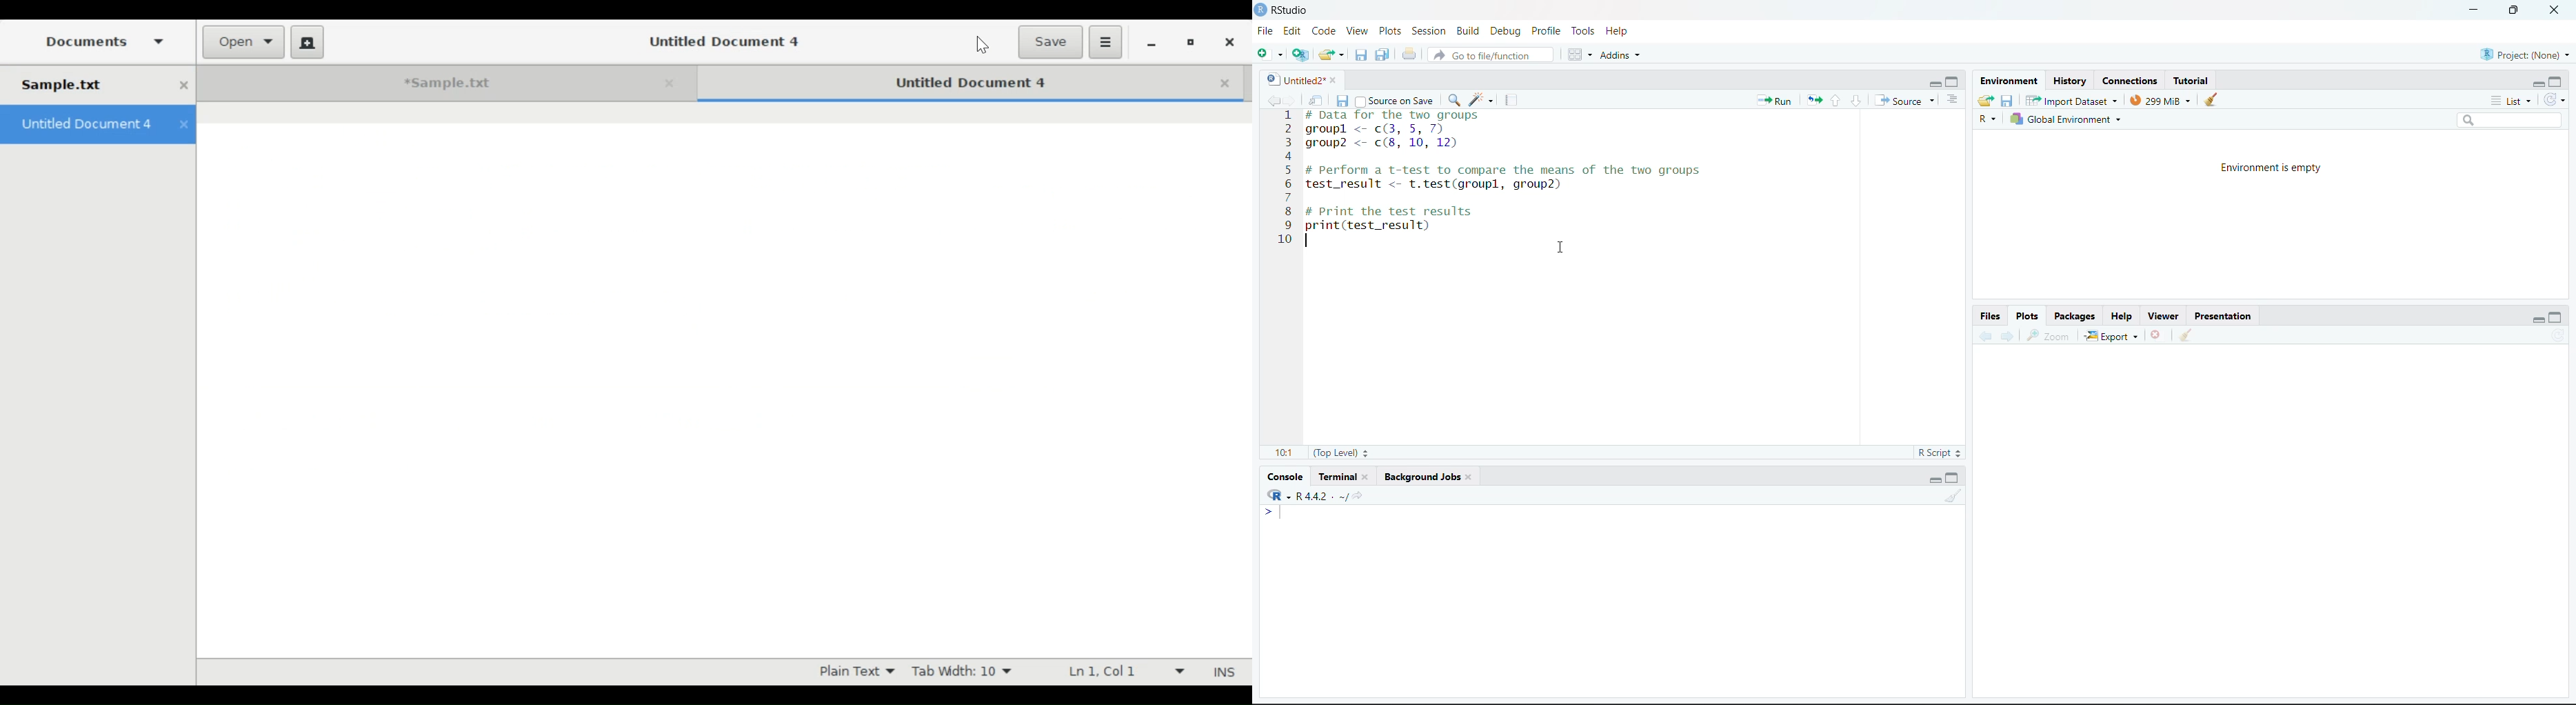 Image resolution: width=2576 pixels, height=728 pixels. What do you see at coordinates (2064, 119) in the screenshot?
I see `Global Environment` at bounding box center [2064, 119].